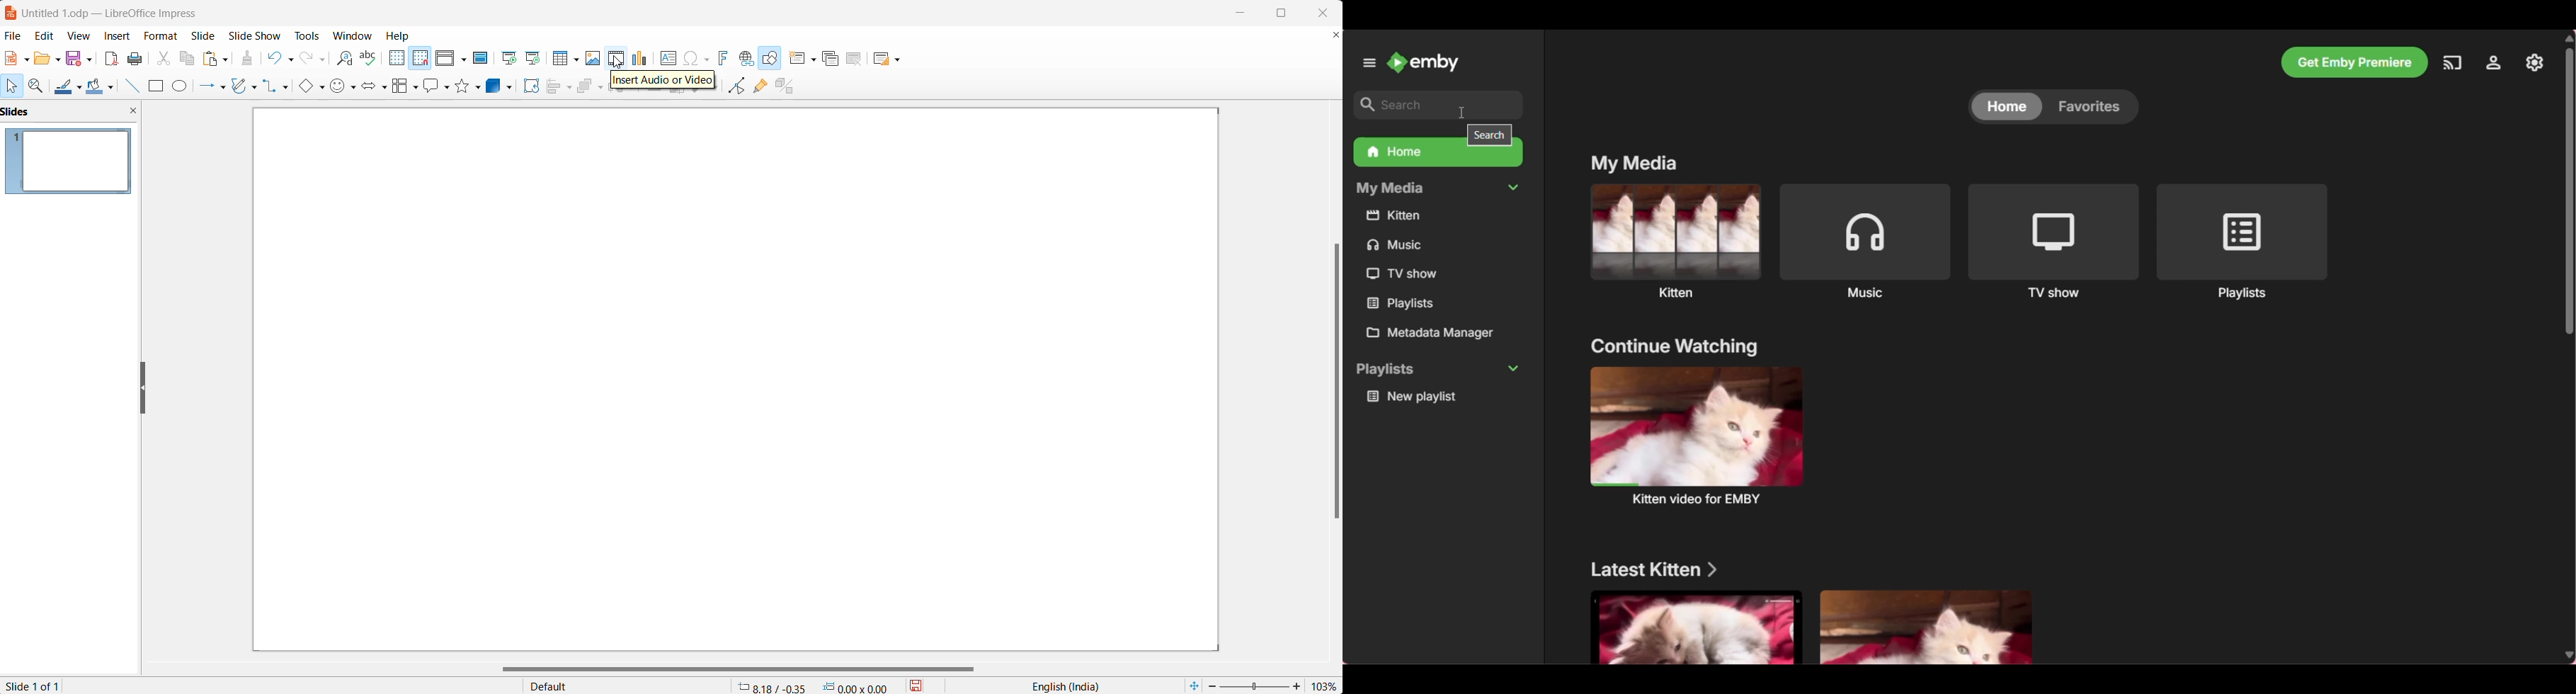 The image size is (2576, 700). I want to click on toggle extrusion, so click(787, 86).